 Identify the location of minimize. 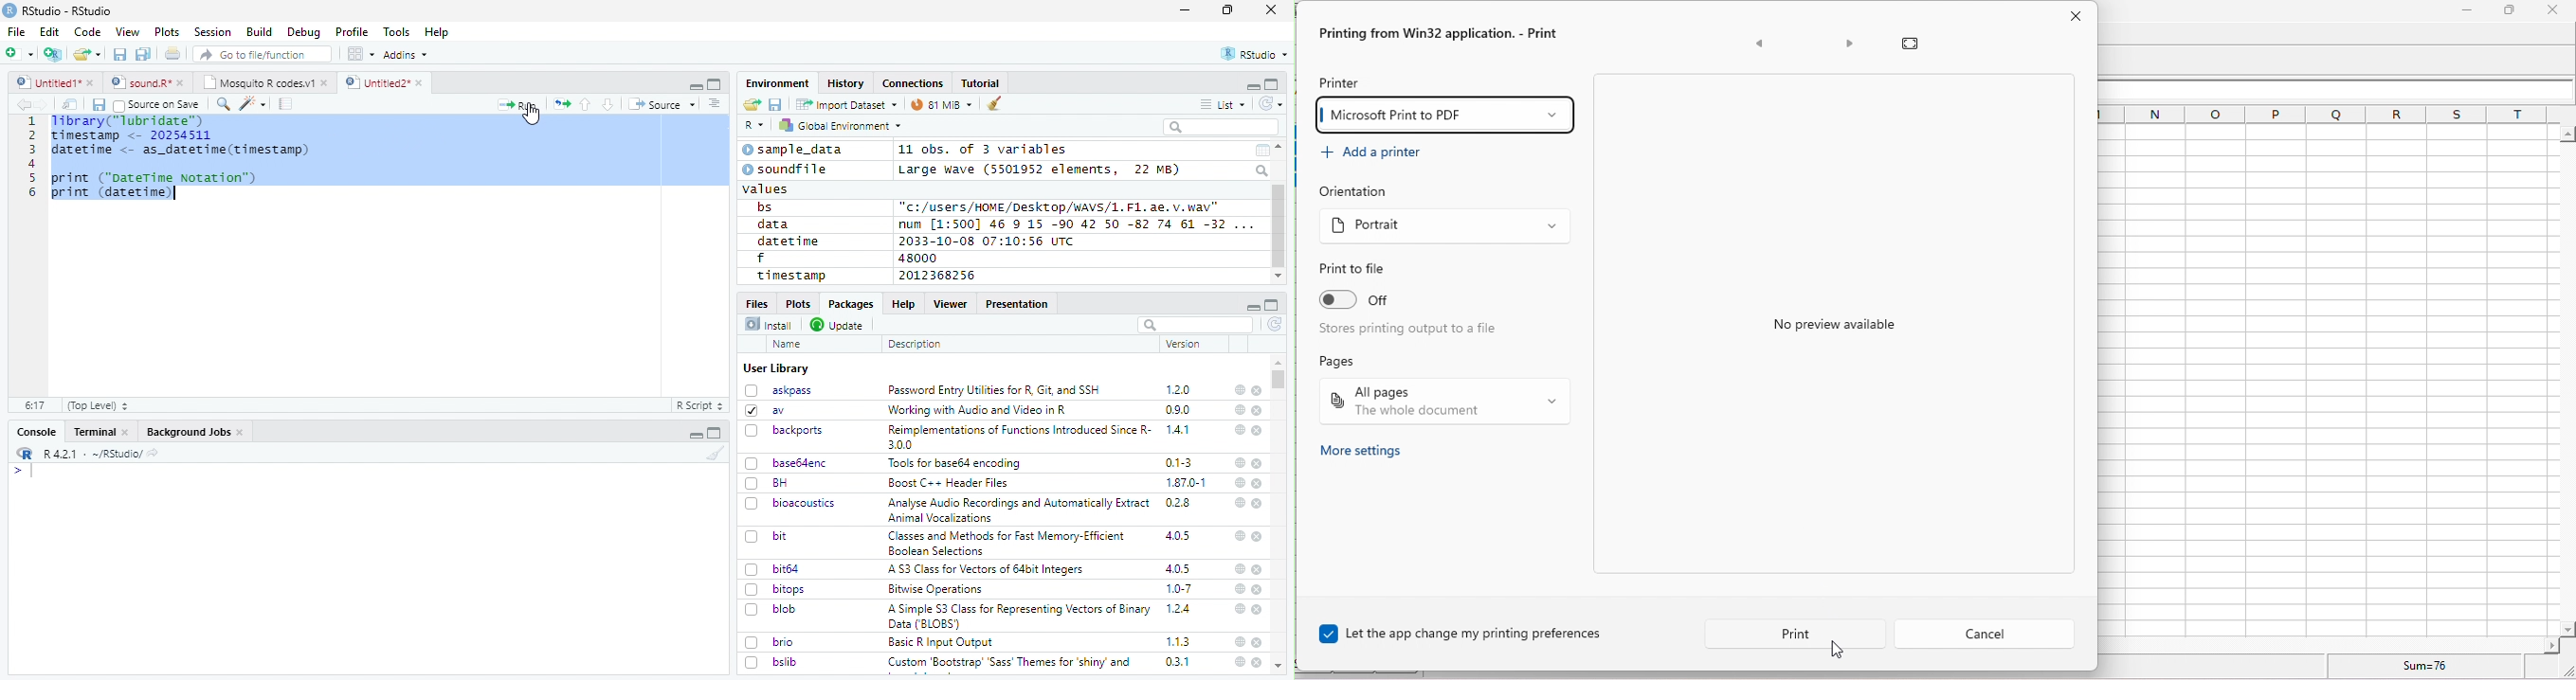
(695, 84).